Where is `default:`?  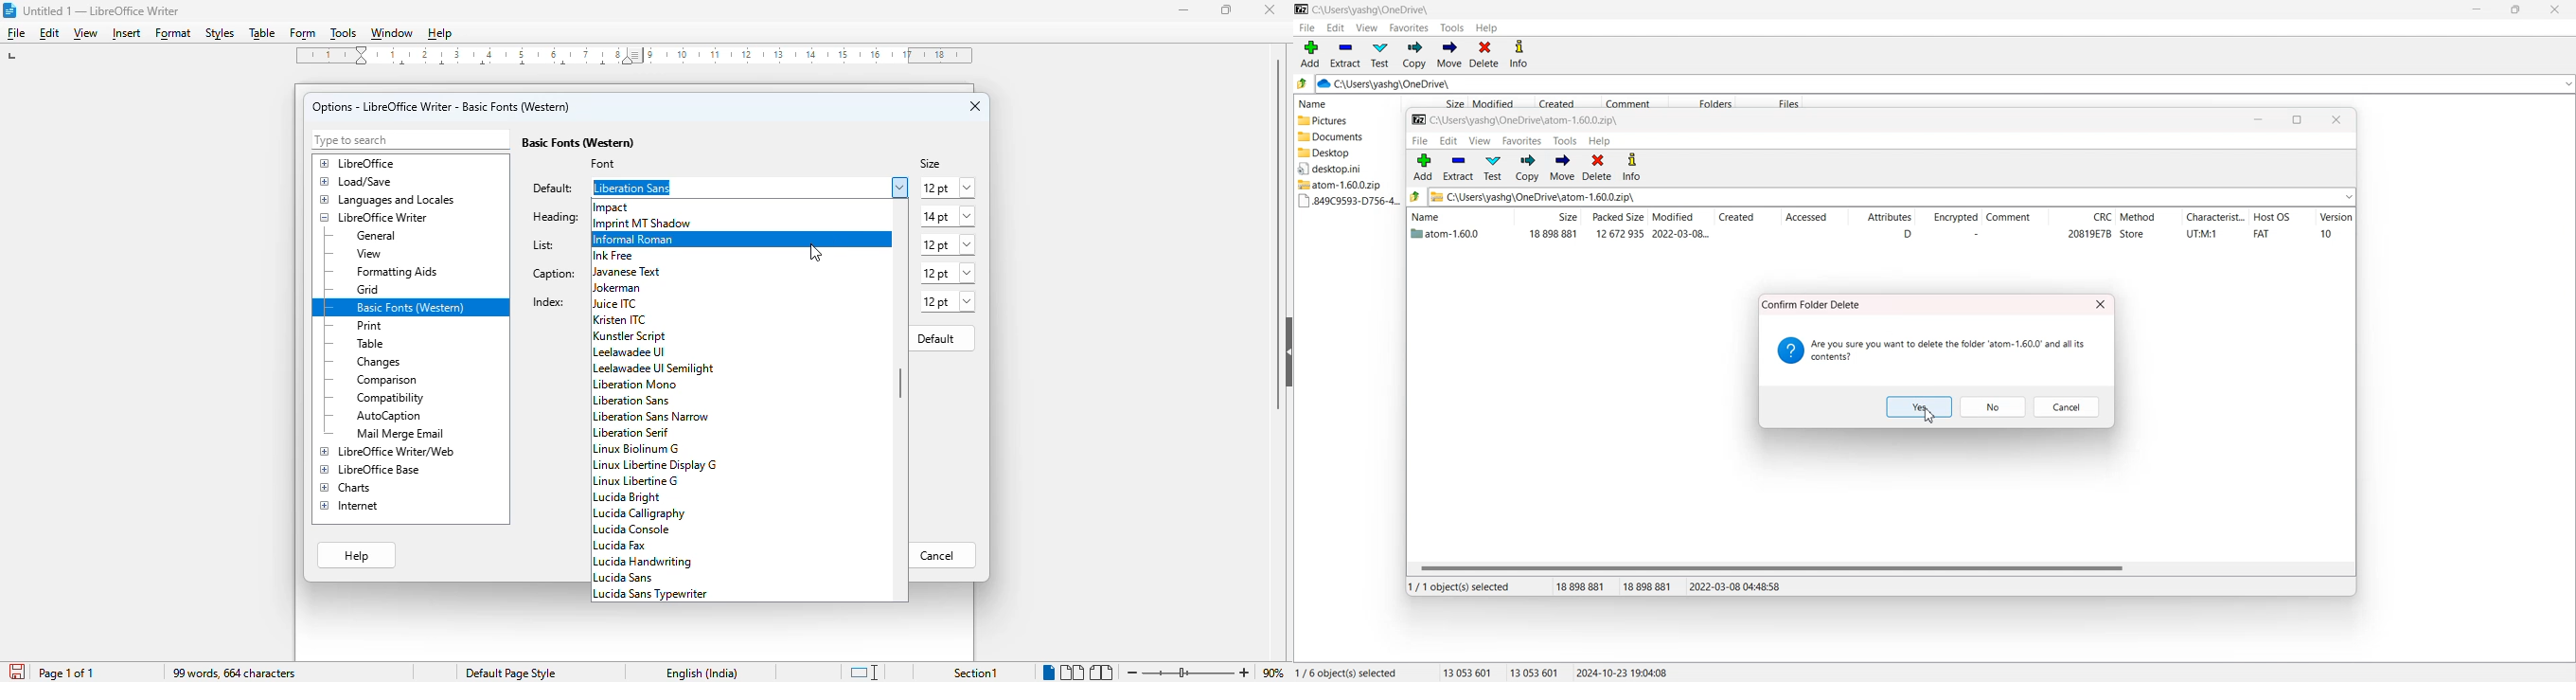 default: is located at coordinates (553, 188).